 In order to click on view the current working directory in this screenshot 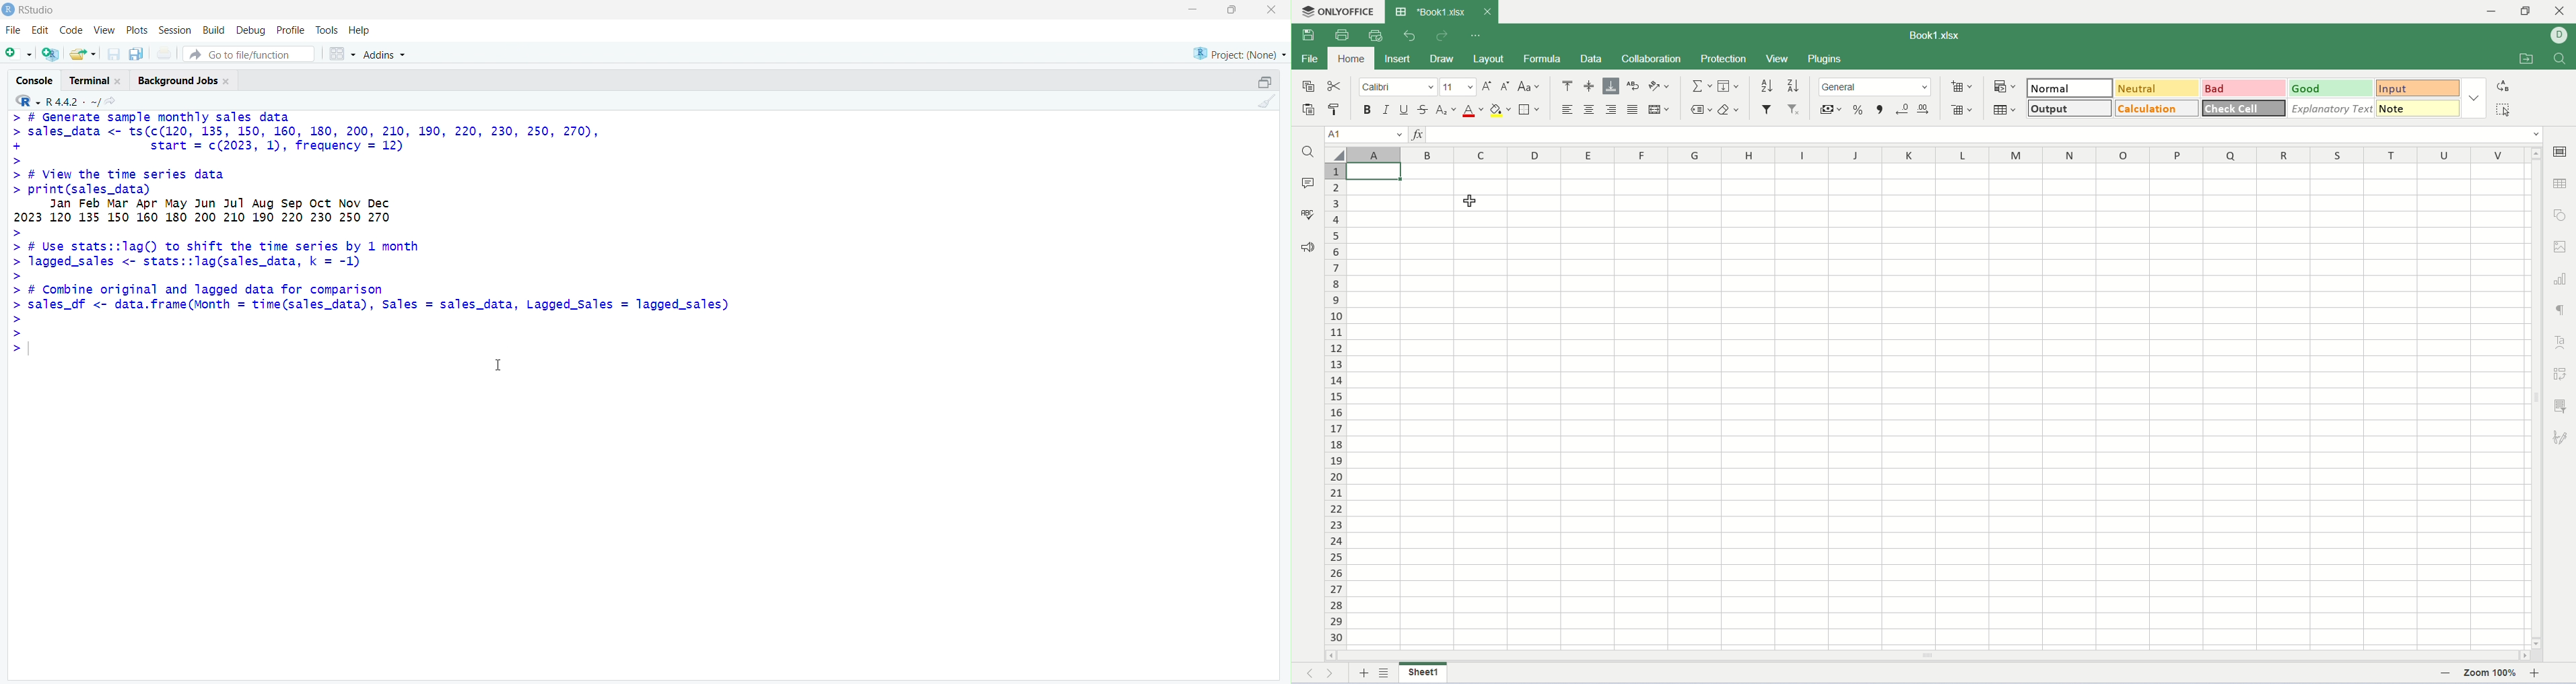, I will do `click(112, 102)`.